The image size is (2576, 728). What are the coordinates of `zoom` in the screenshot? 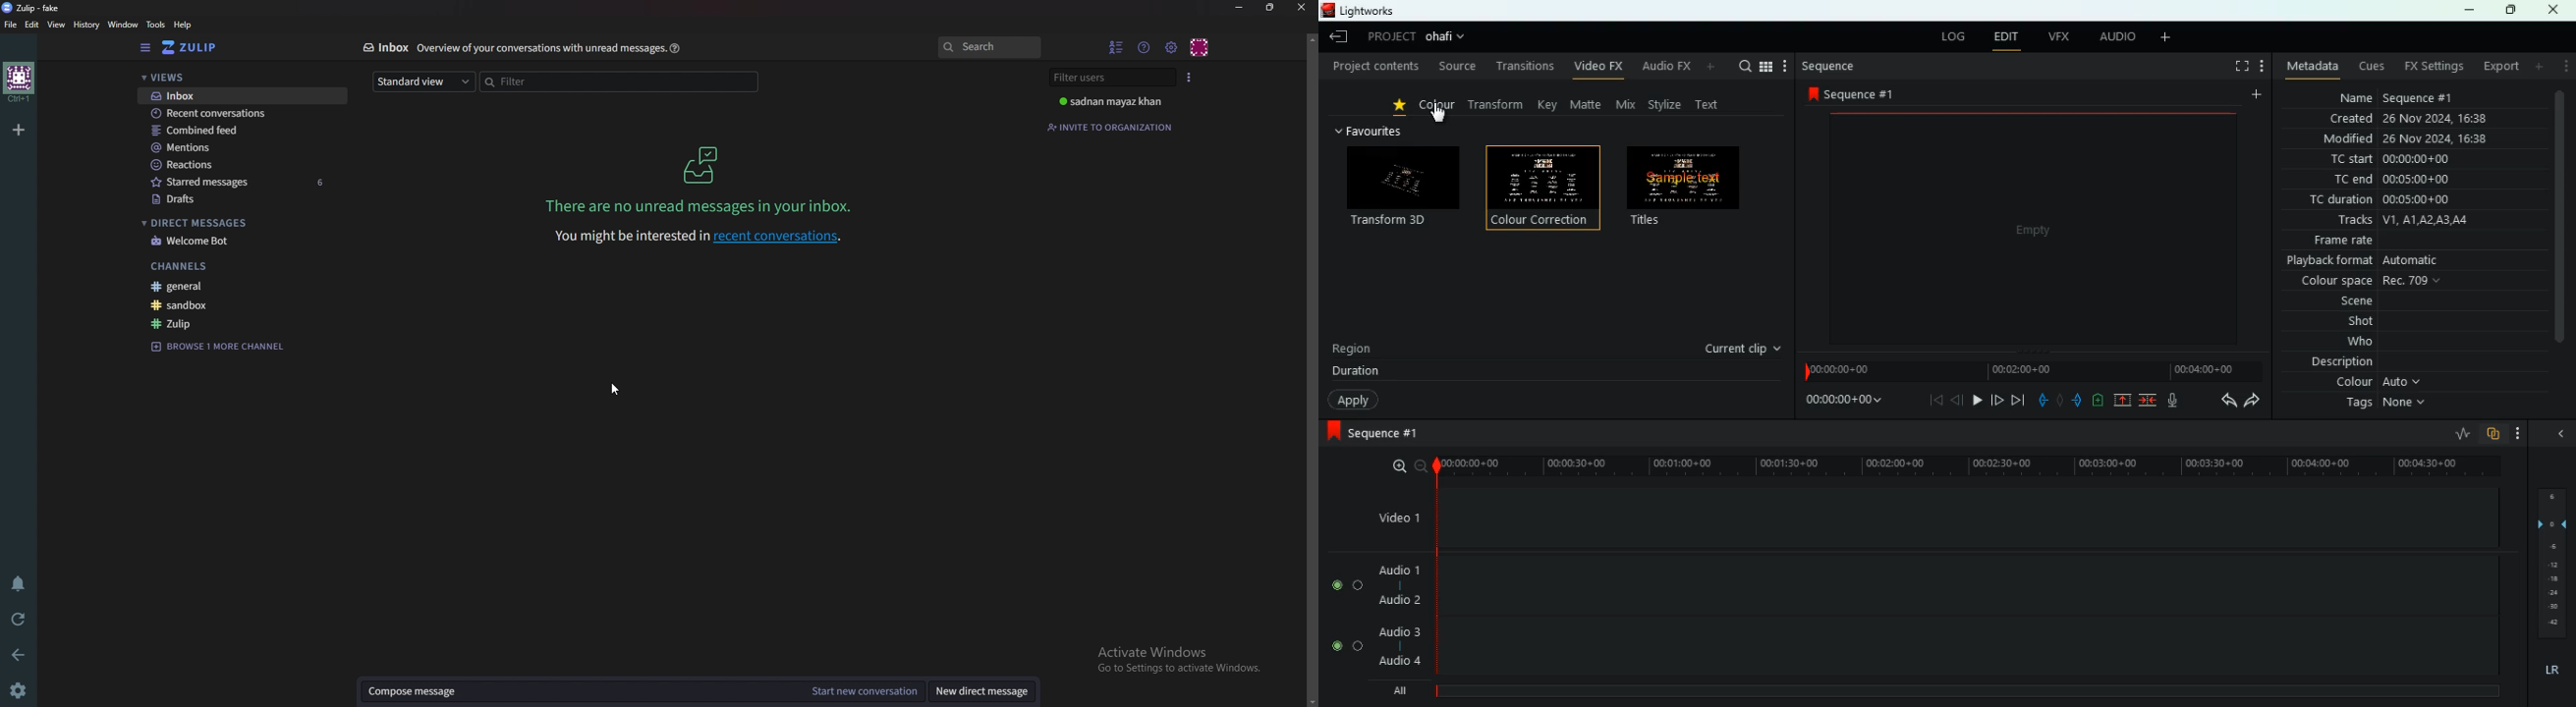 It's located at (1395, 466).